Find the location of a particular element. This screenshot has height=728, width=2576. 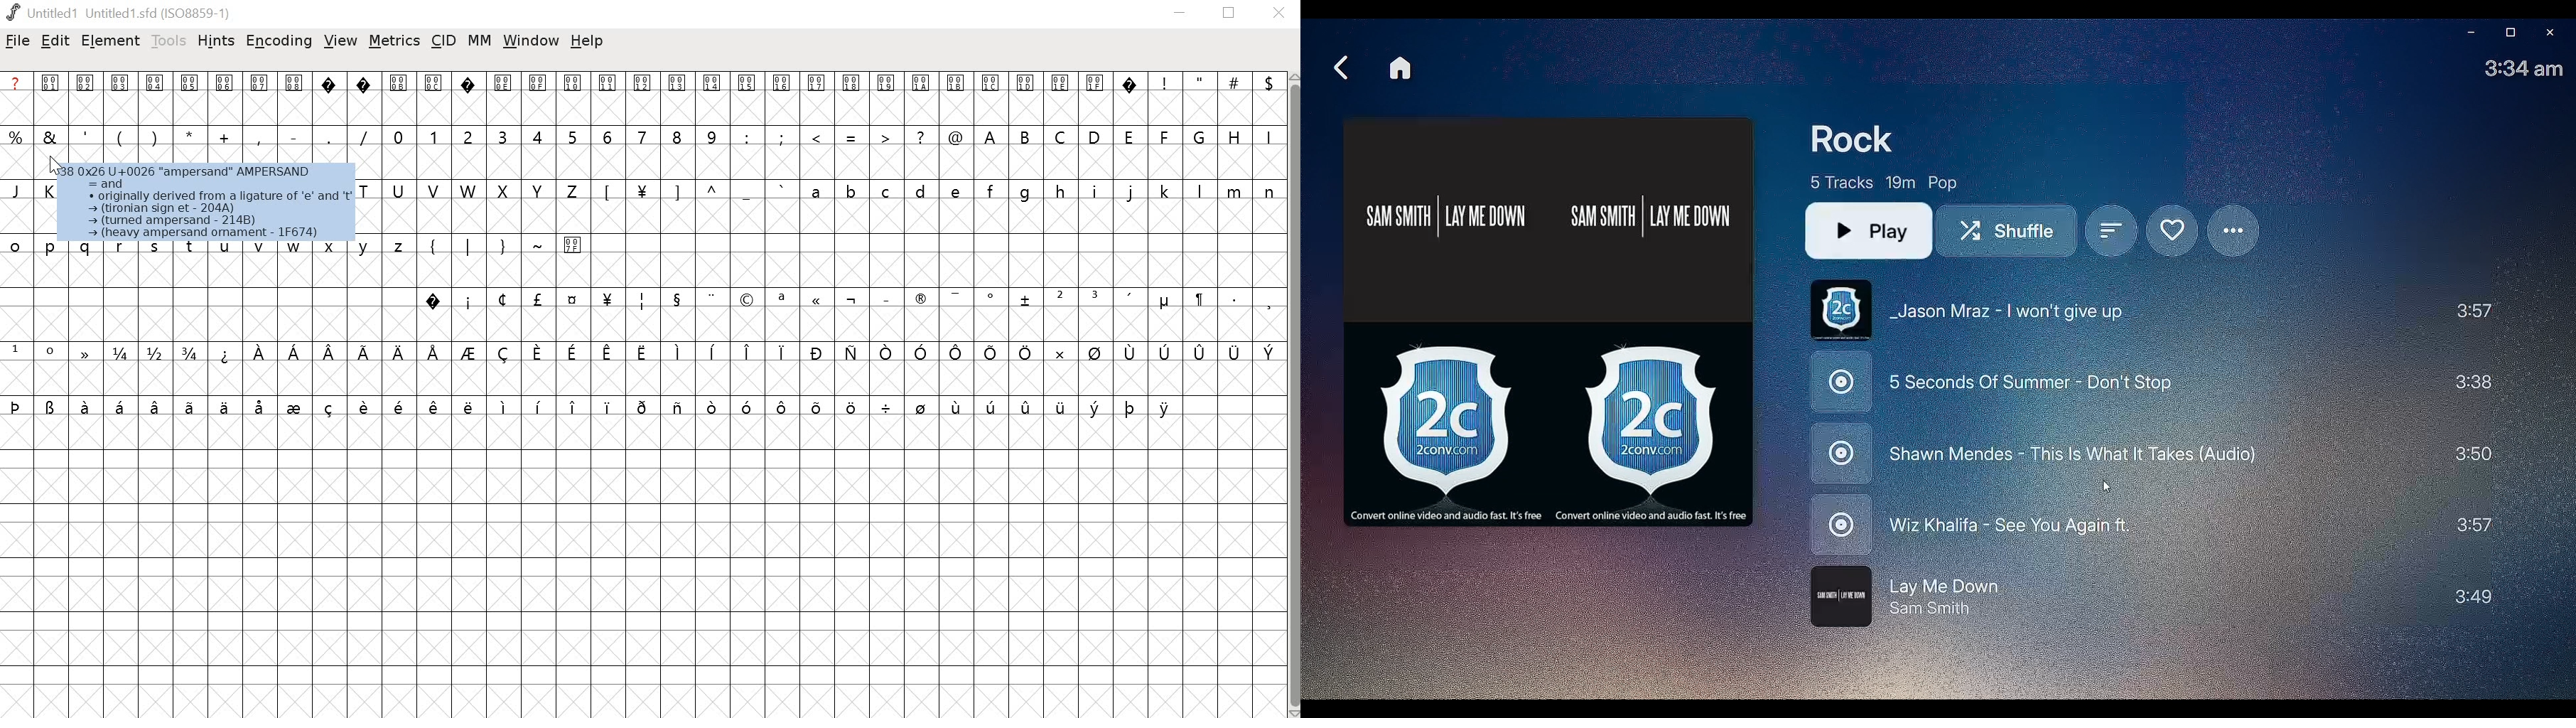

[ is located at coordinates (607, 191).